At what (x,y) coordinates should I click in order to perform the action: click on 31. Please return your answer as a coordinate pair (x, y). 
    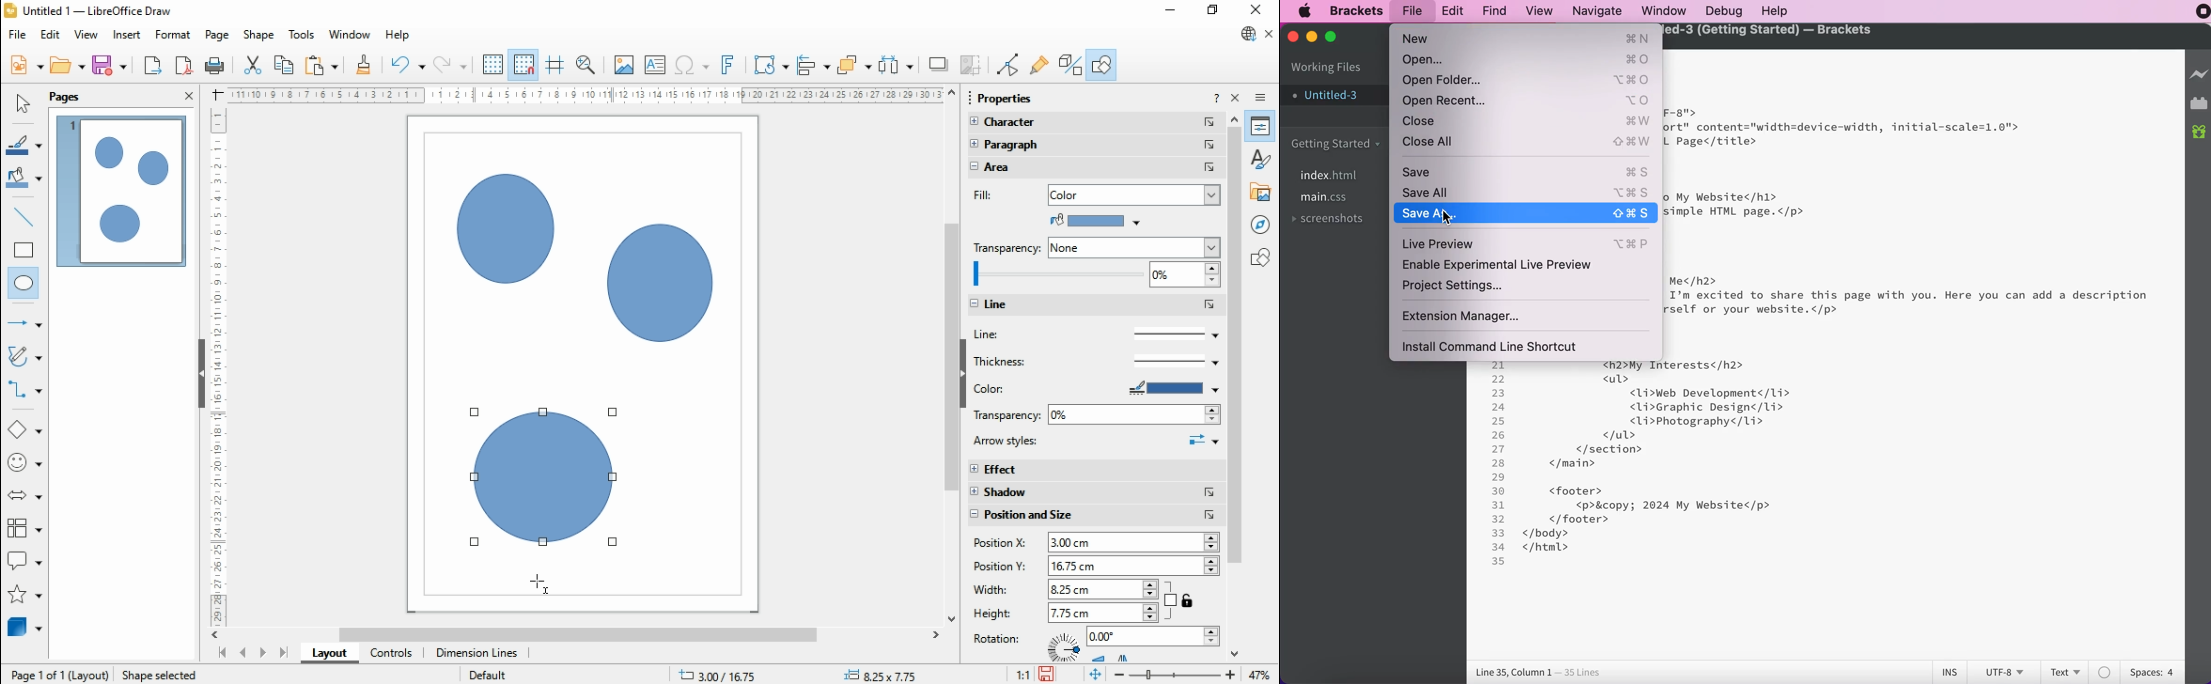
    Looking at the image, I should click on (1498, 505).